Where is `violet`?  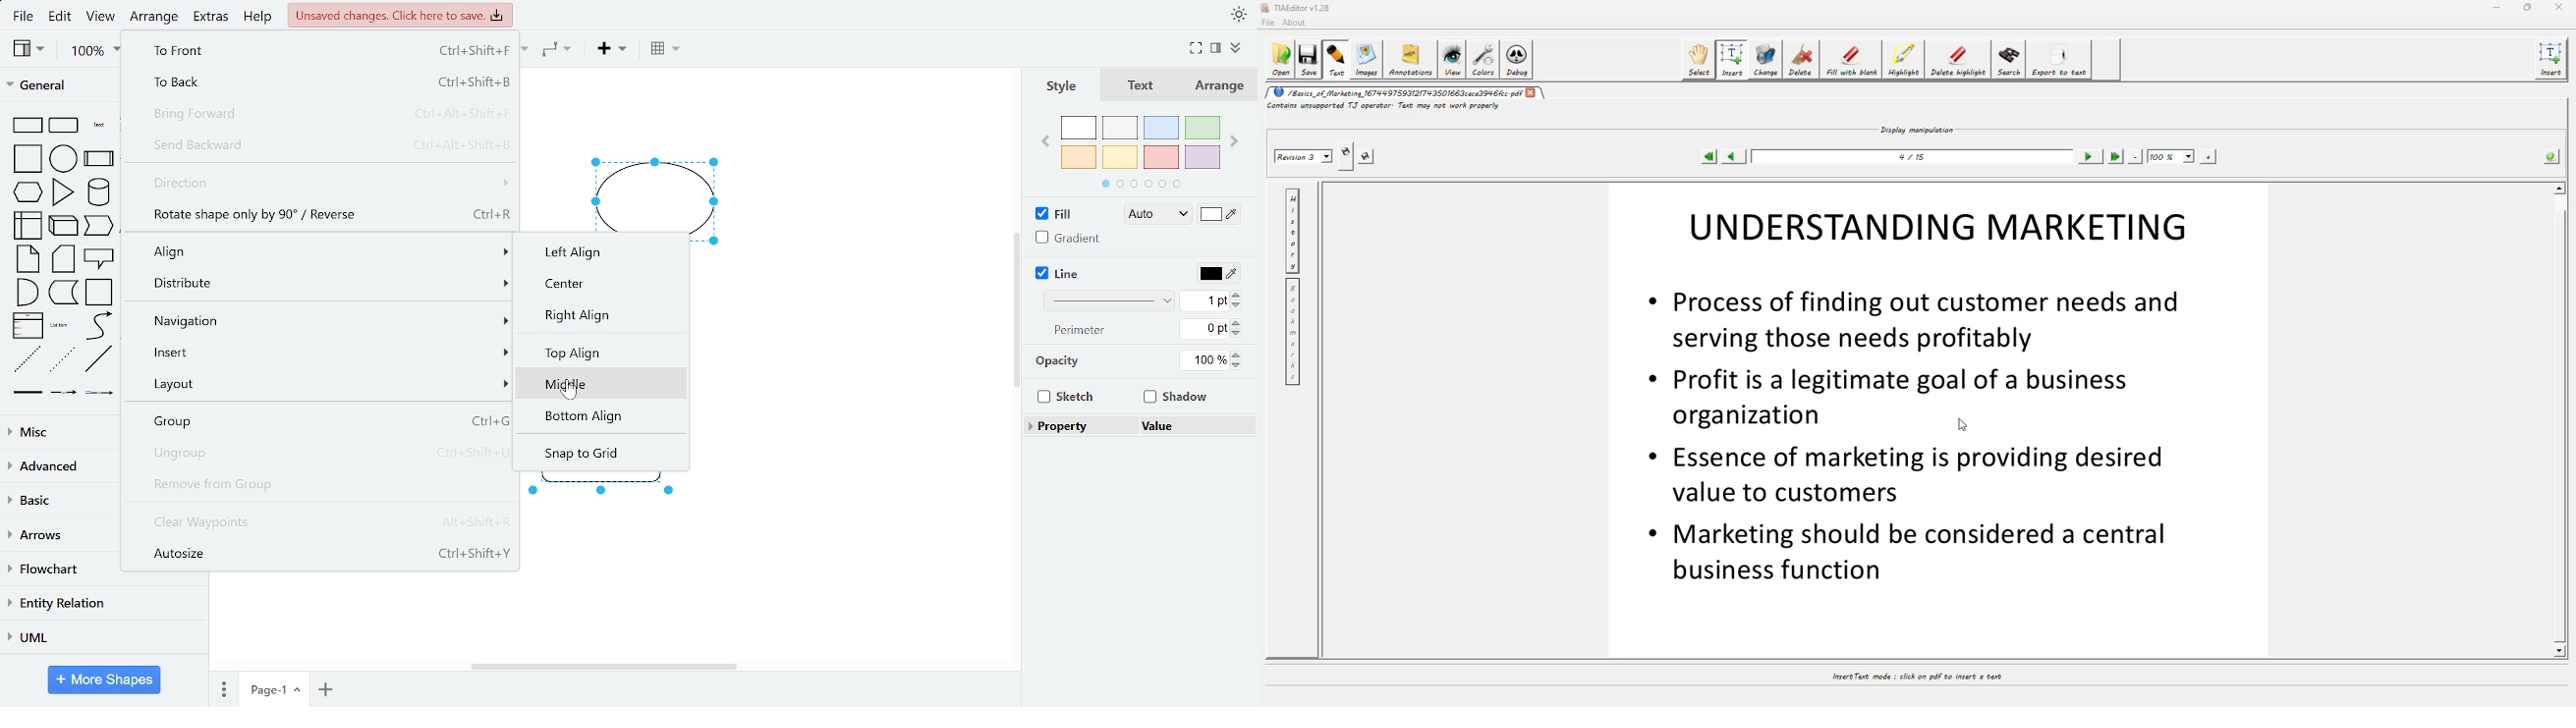
violet is located at coordinates (1202, 157).